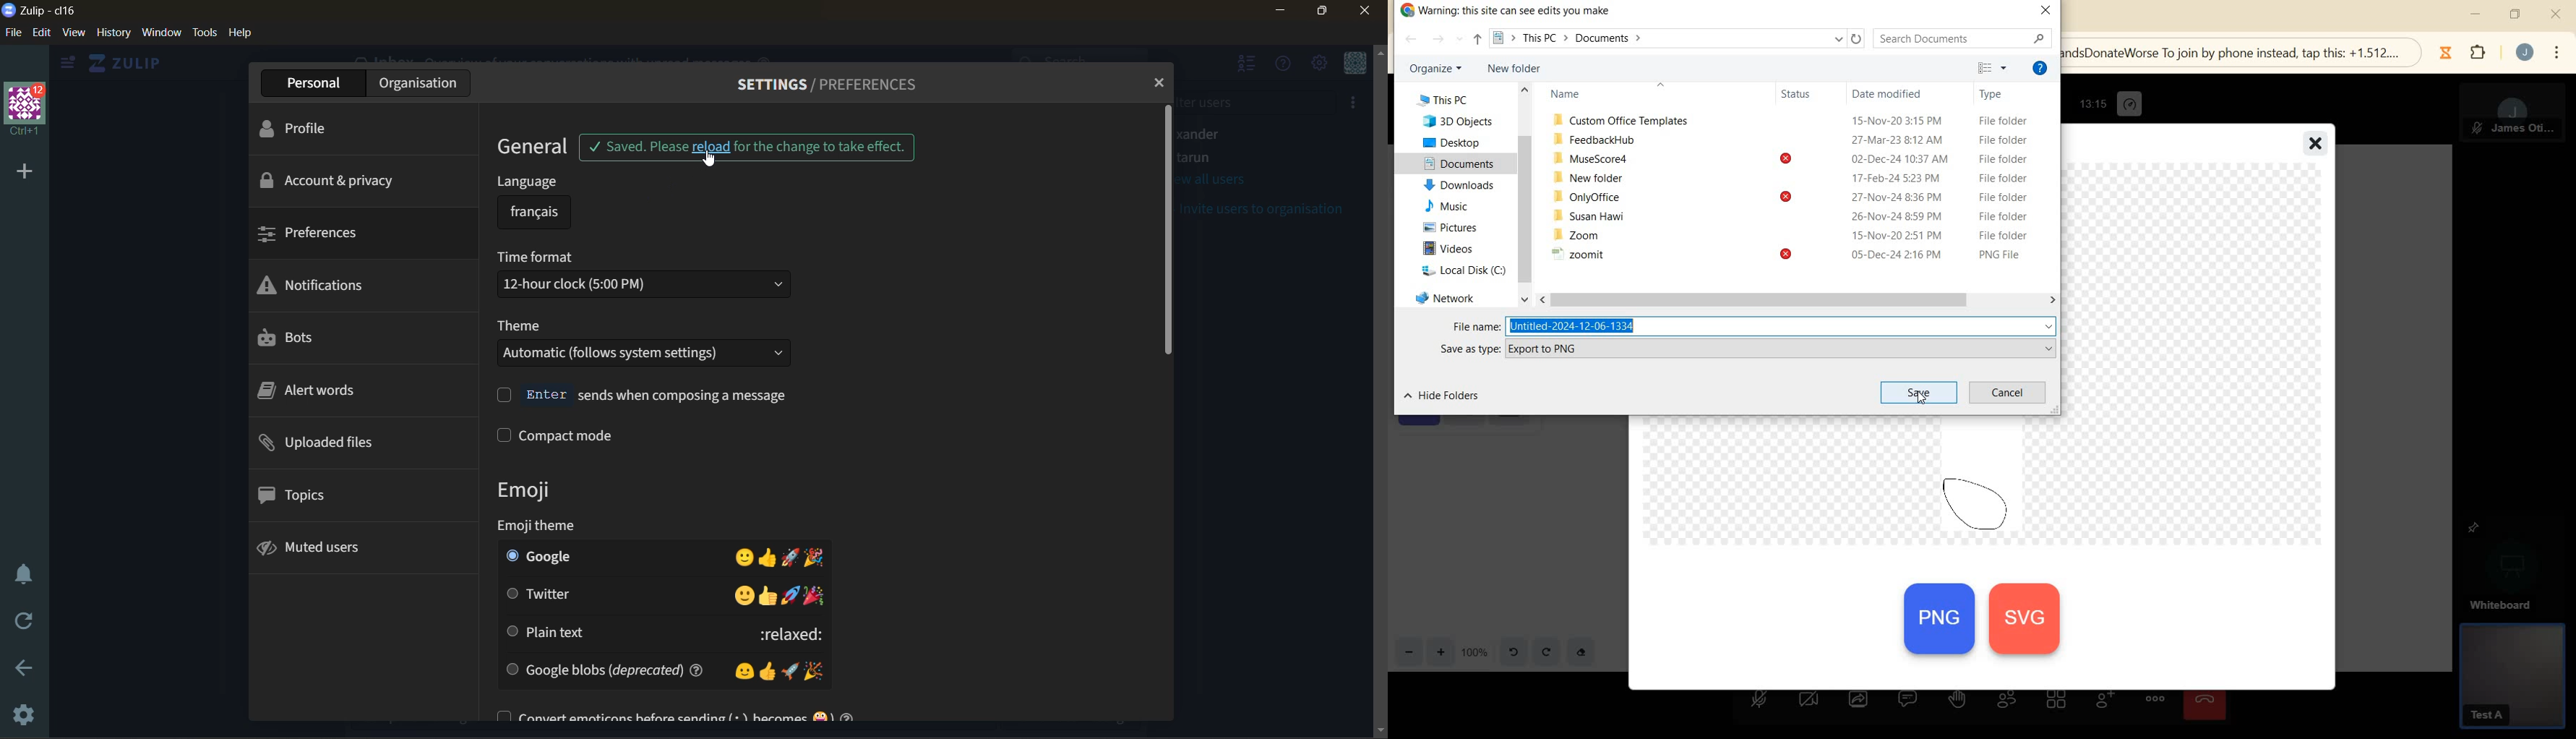 The image size is (2576, 756). Describe the element at coordinates (1476, 40) in the screenshot. I see `UP` at that location.